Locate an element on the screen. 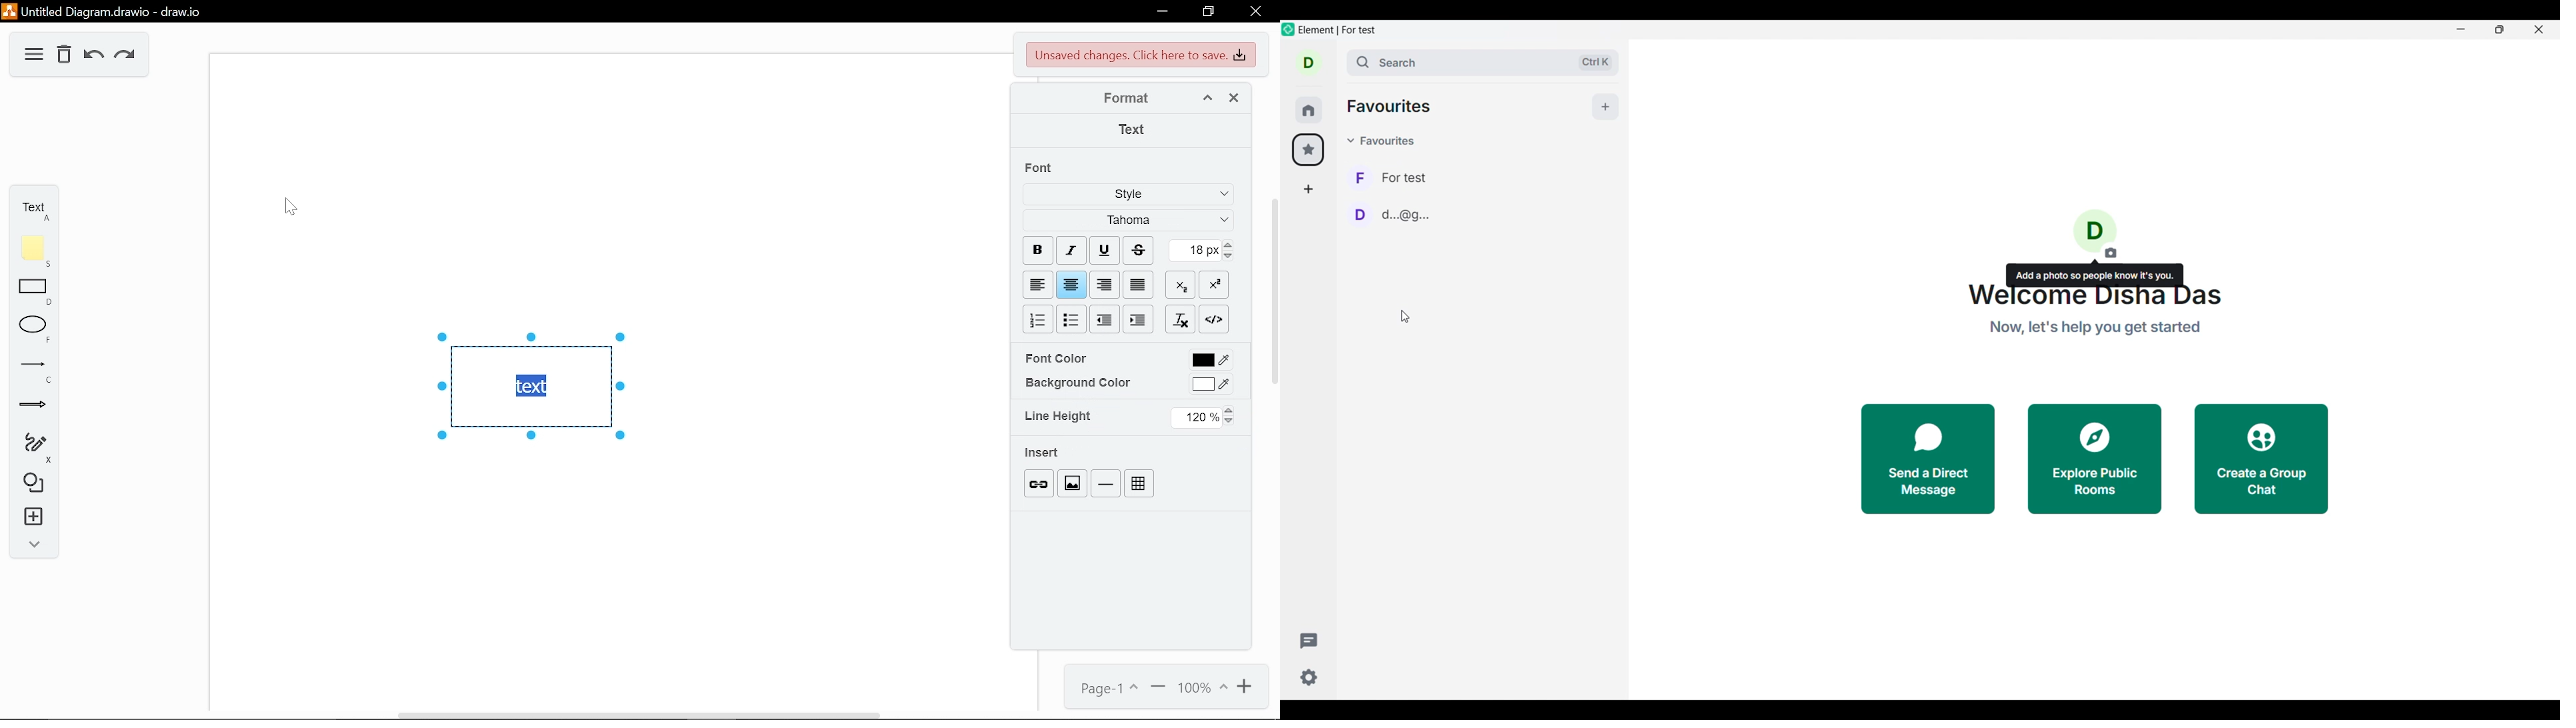 The width and height of the screenshot is (2576, 728). current zoom is located at coordinates (1202, 689).